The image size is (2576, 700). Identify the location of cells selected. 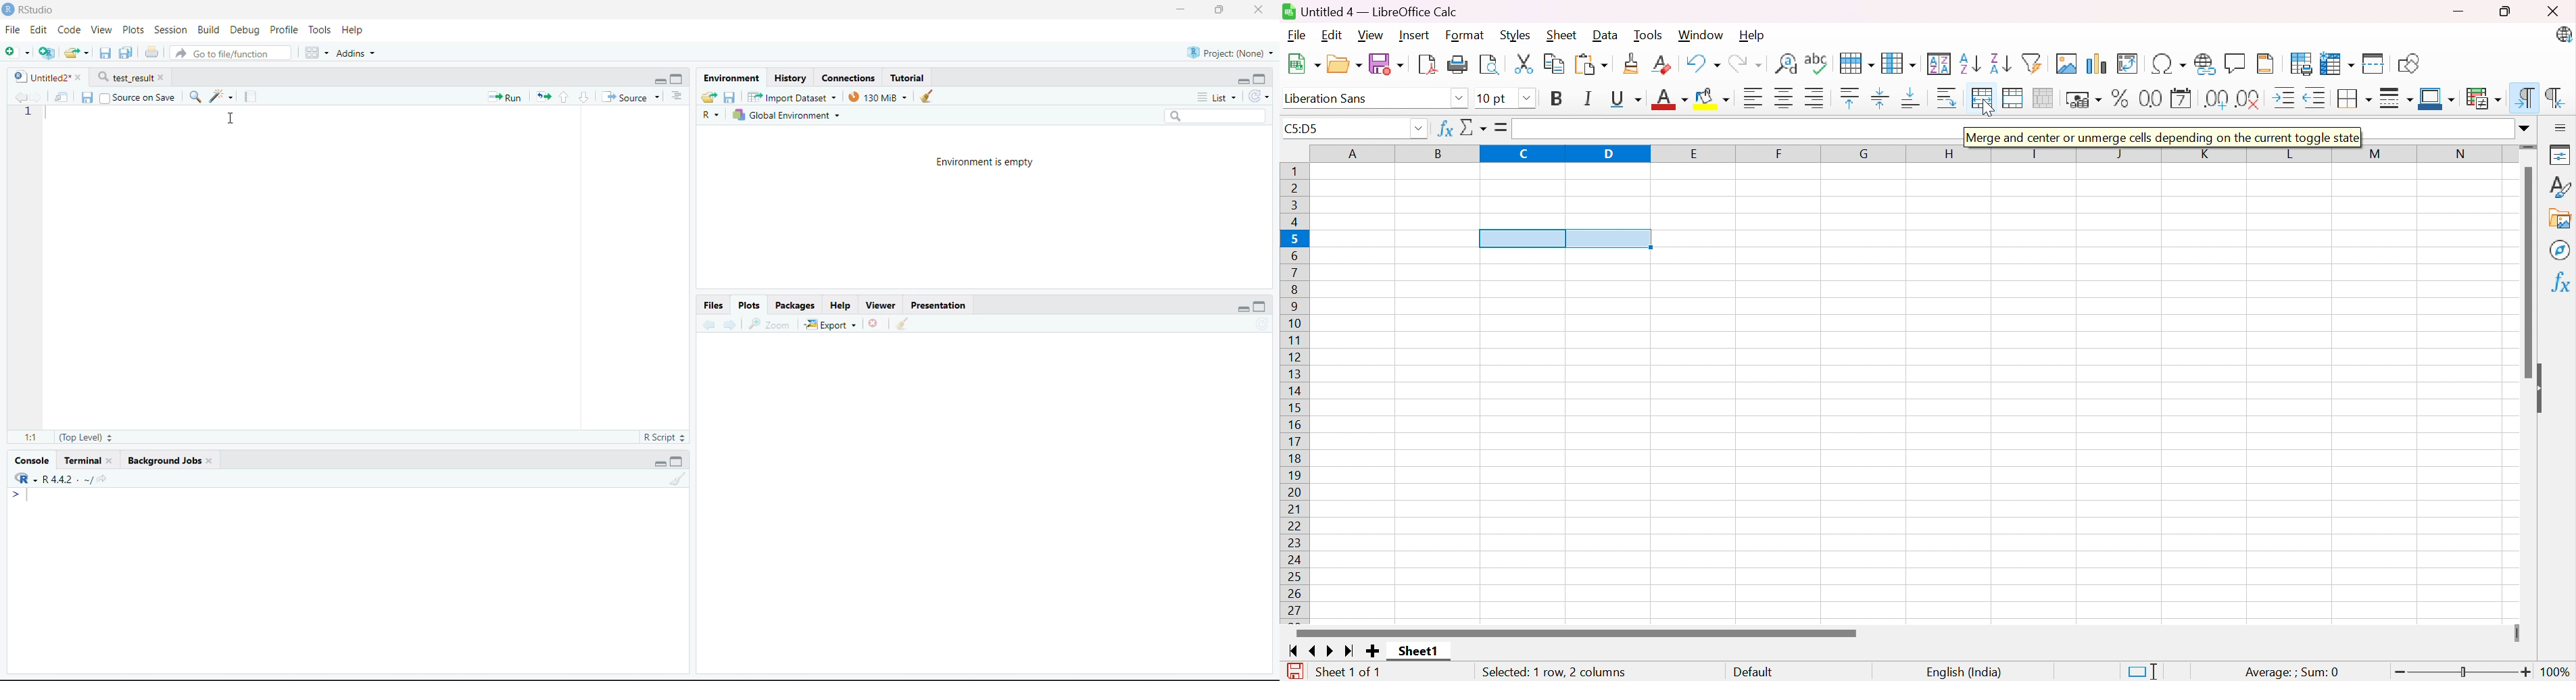
(1565, 237).